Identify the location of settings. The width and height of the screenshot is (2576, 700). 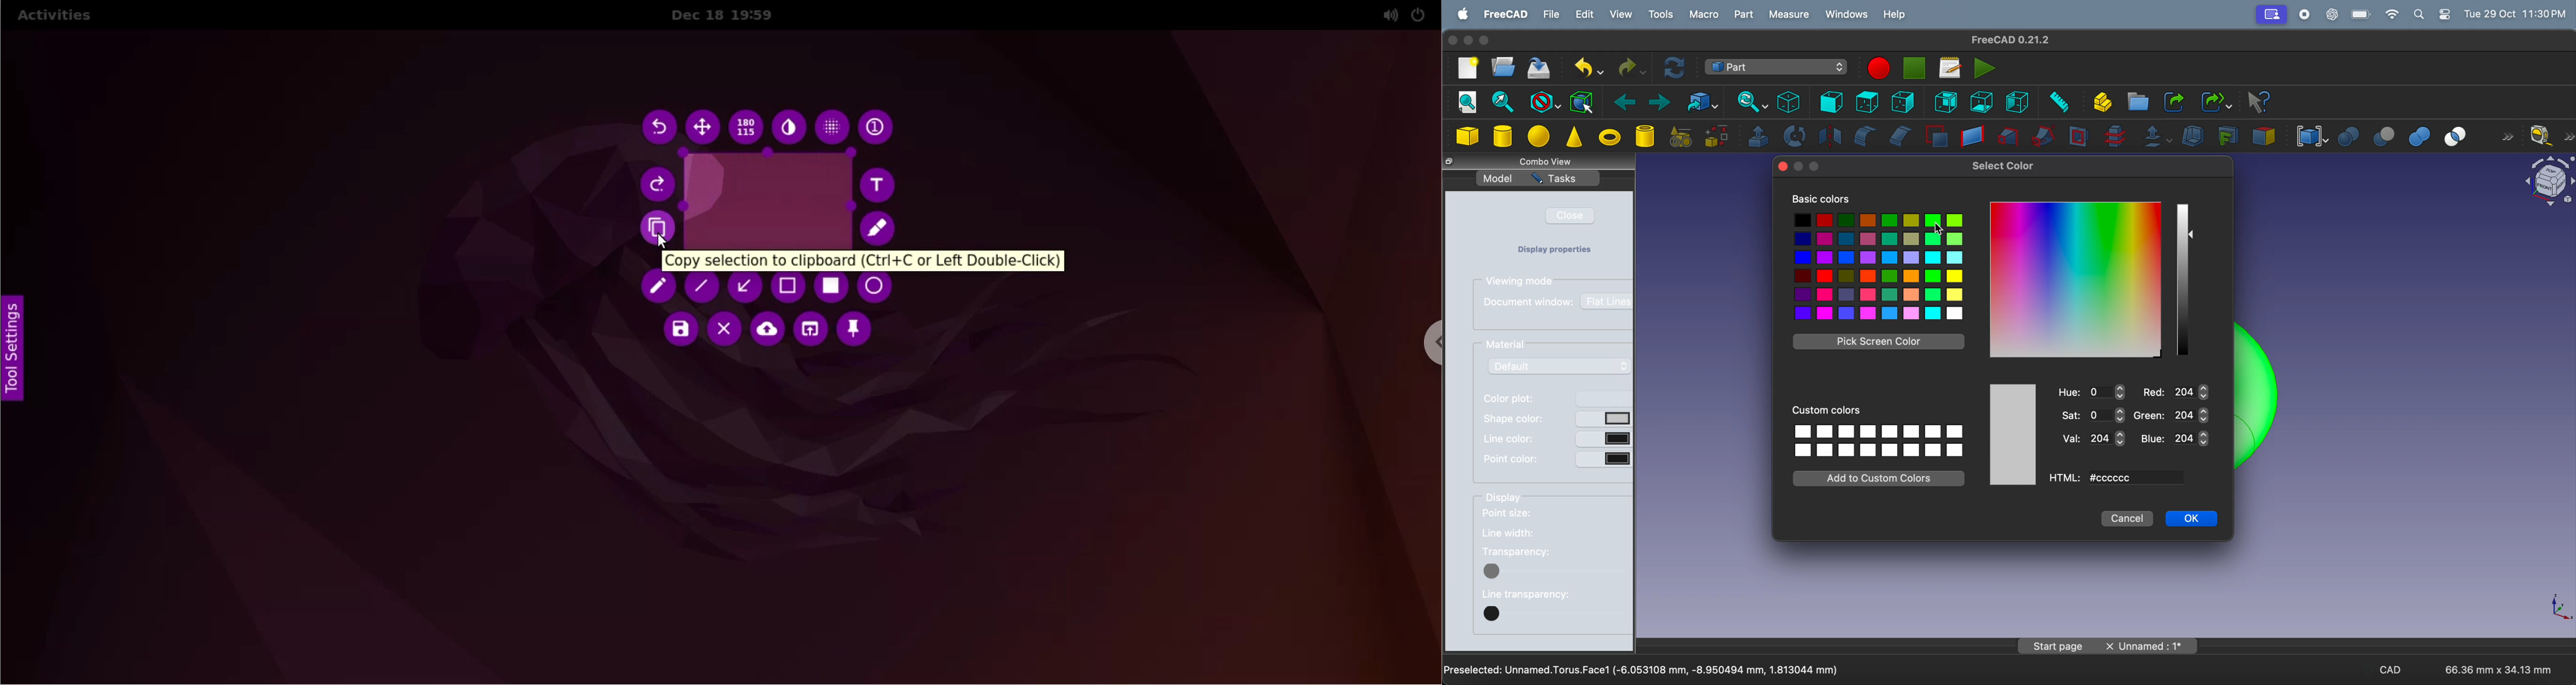
(2445, 14).